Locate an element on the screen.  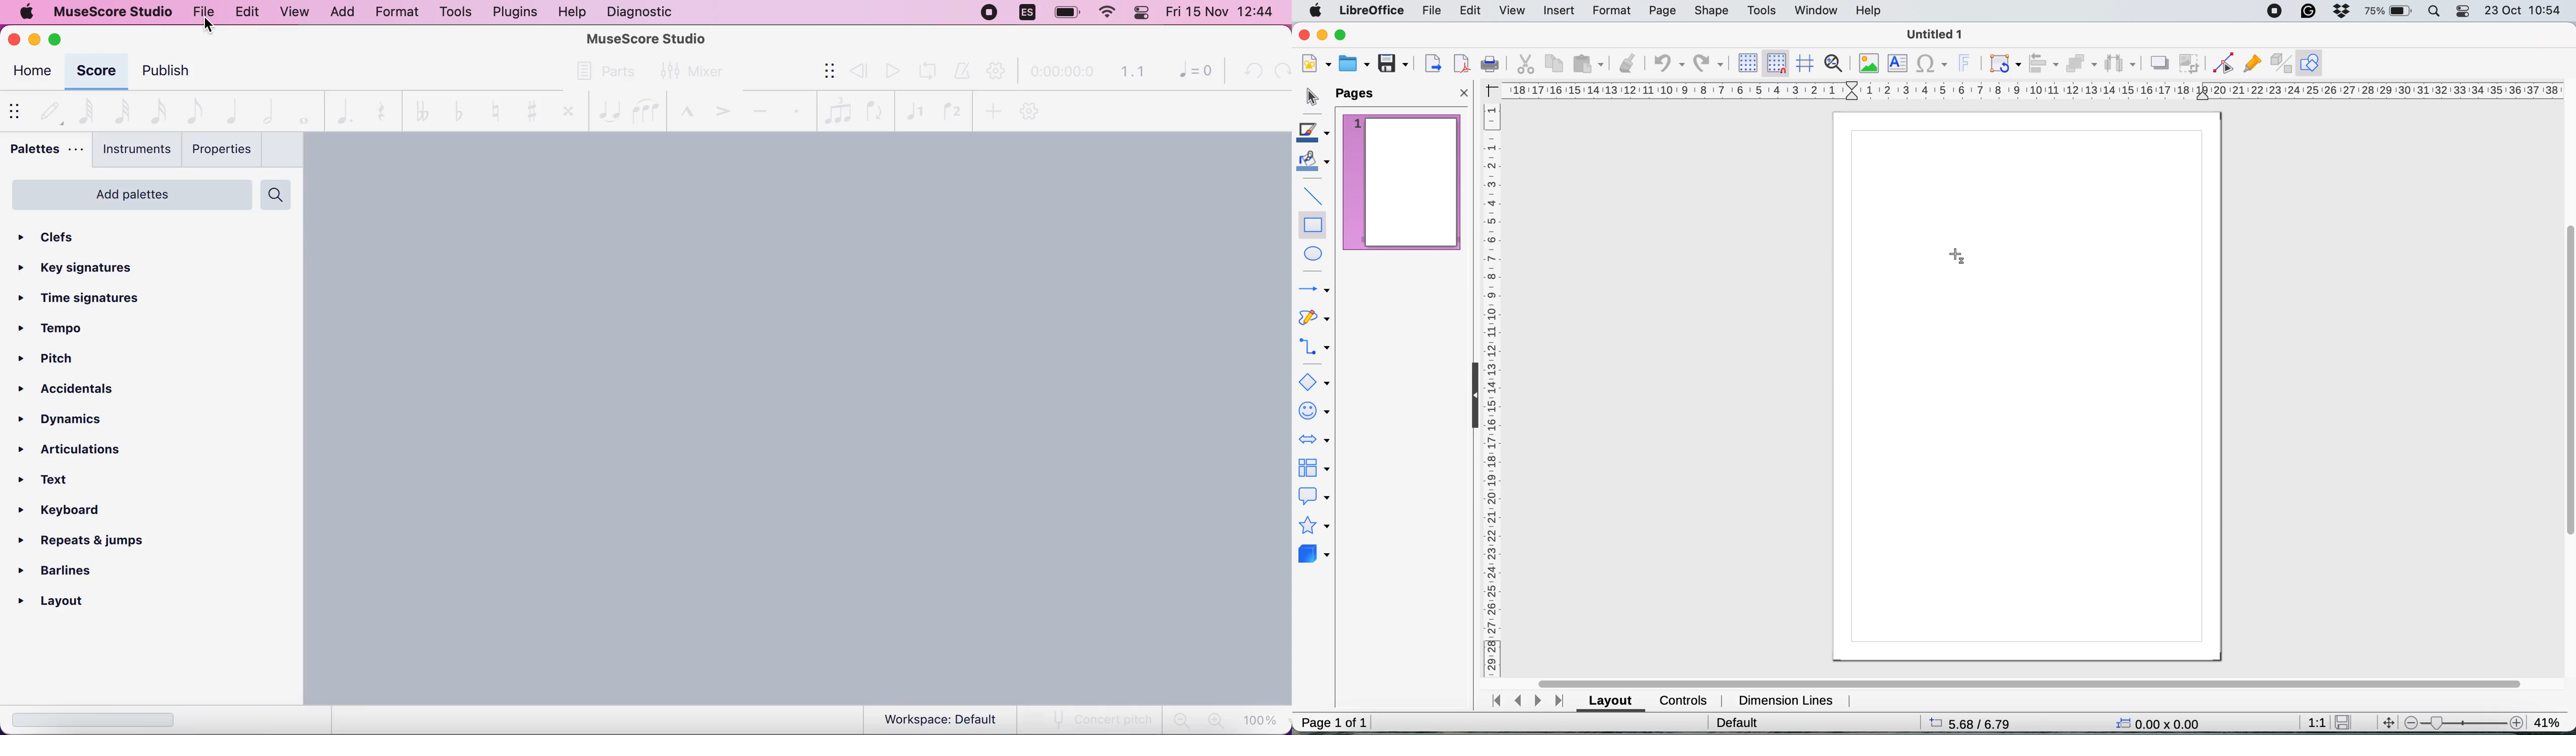
fill color is located at coordinates (1315, 164).